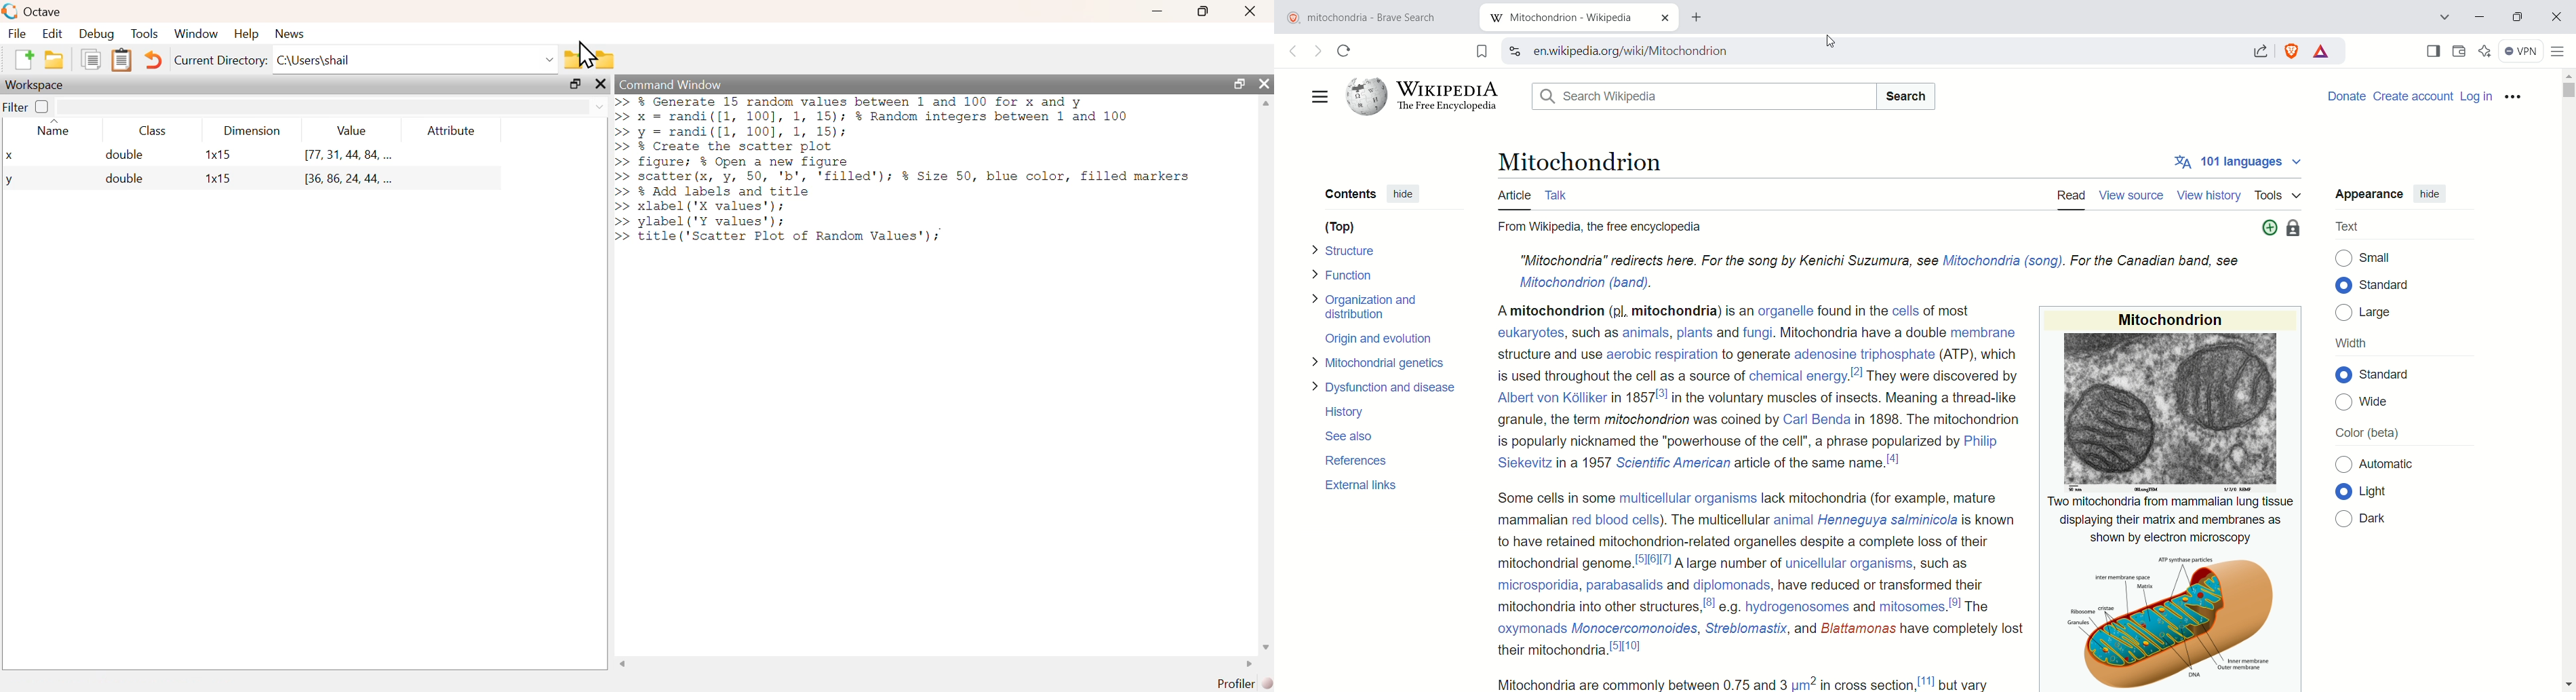 The width and height of the screenshot is (2576, 700). Describe the element at coordinates (29, 106) in the screenshot. I see `Filter` at that location.